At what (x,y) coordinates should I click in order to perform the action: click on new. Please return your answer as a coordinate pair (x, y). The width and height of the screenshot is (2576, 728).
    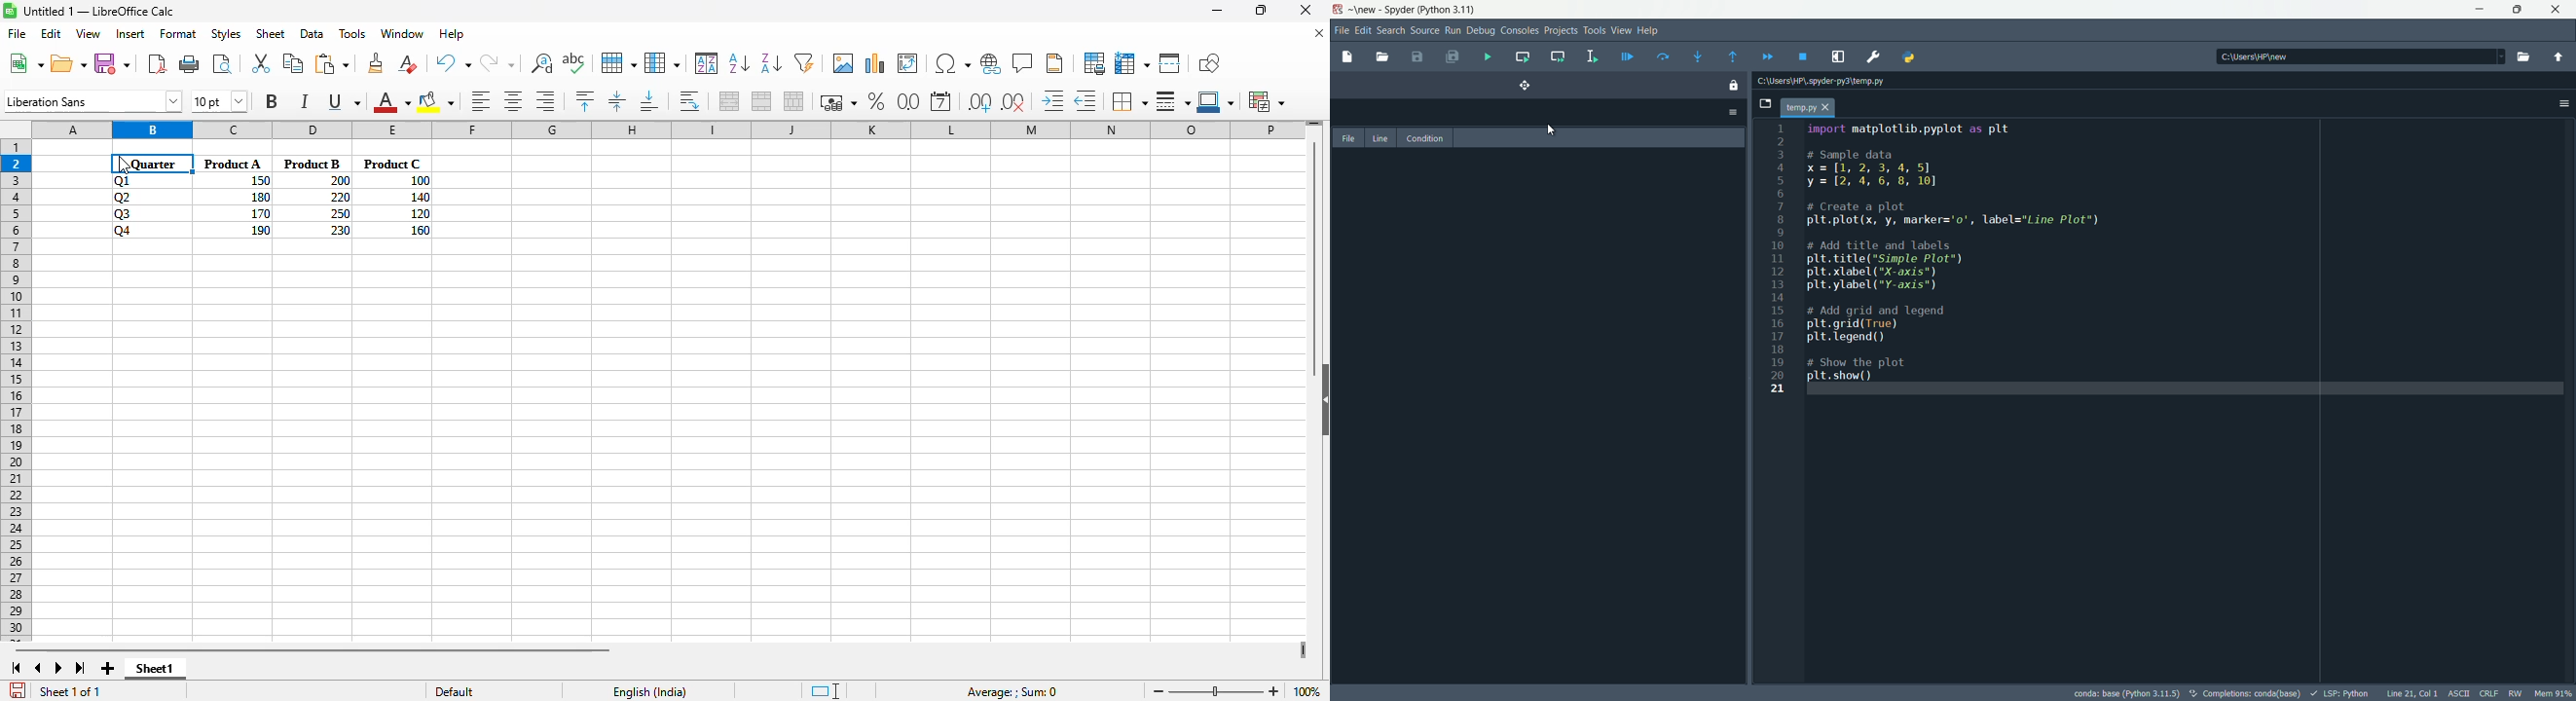
    Looking at the image, I should click on (25, 62).